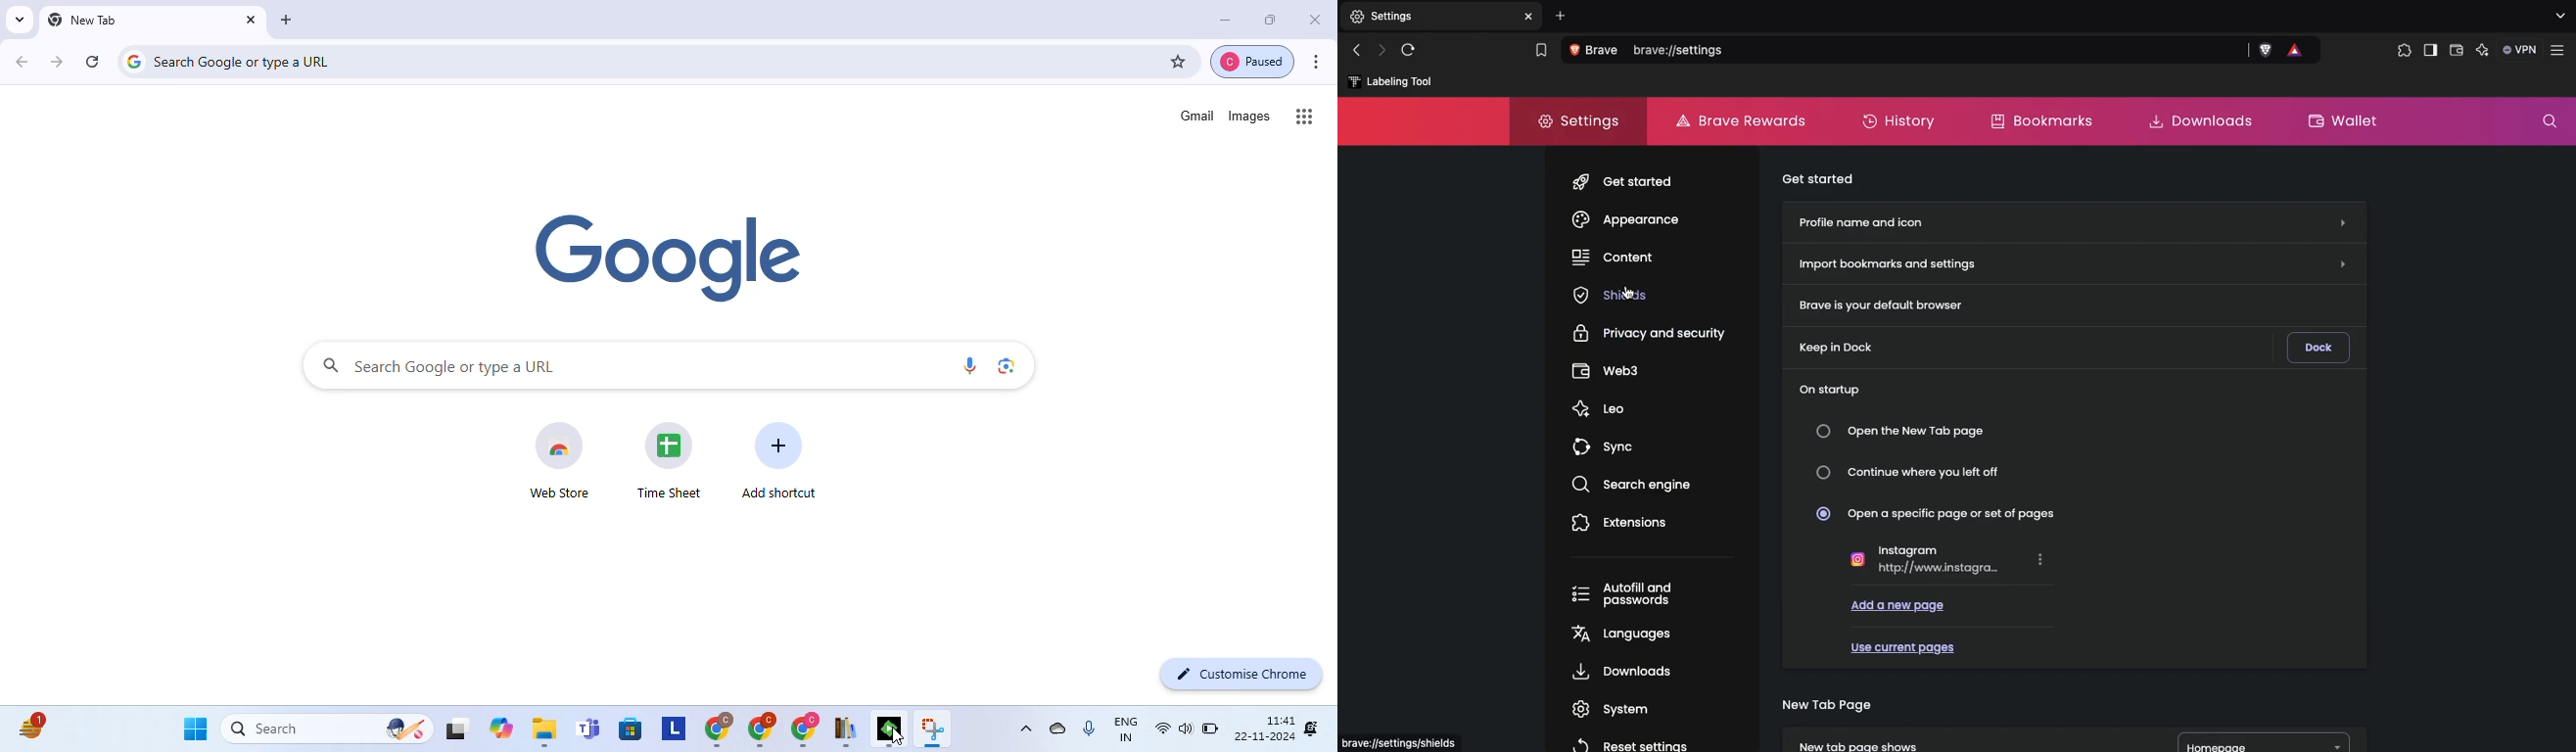 Image resolution: width=2576 pixels, height=756 pixels. Describe the element at coordinates (1186, 729) in the screenshot. I see `wi-fi/speakers/battery status` at that location.